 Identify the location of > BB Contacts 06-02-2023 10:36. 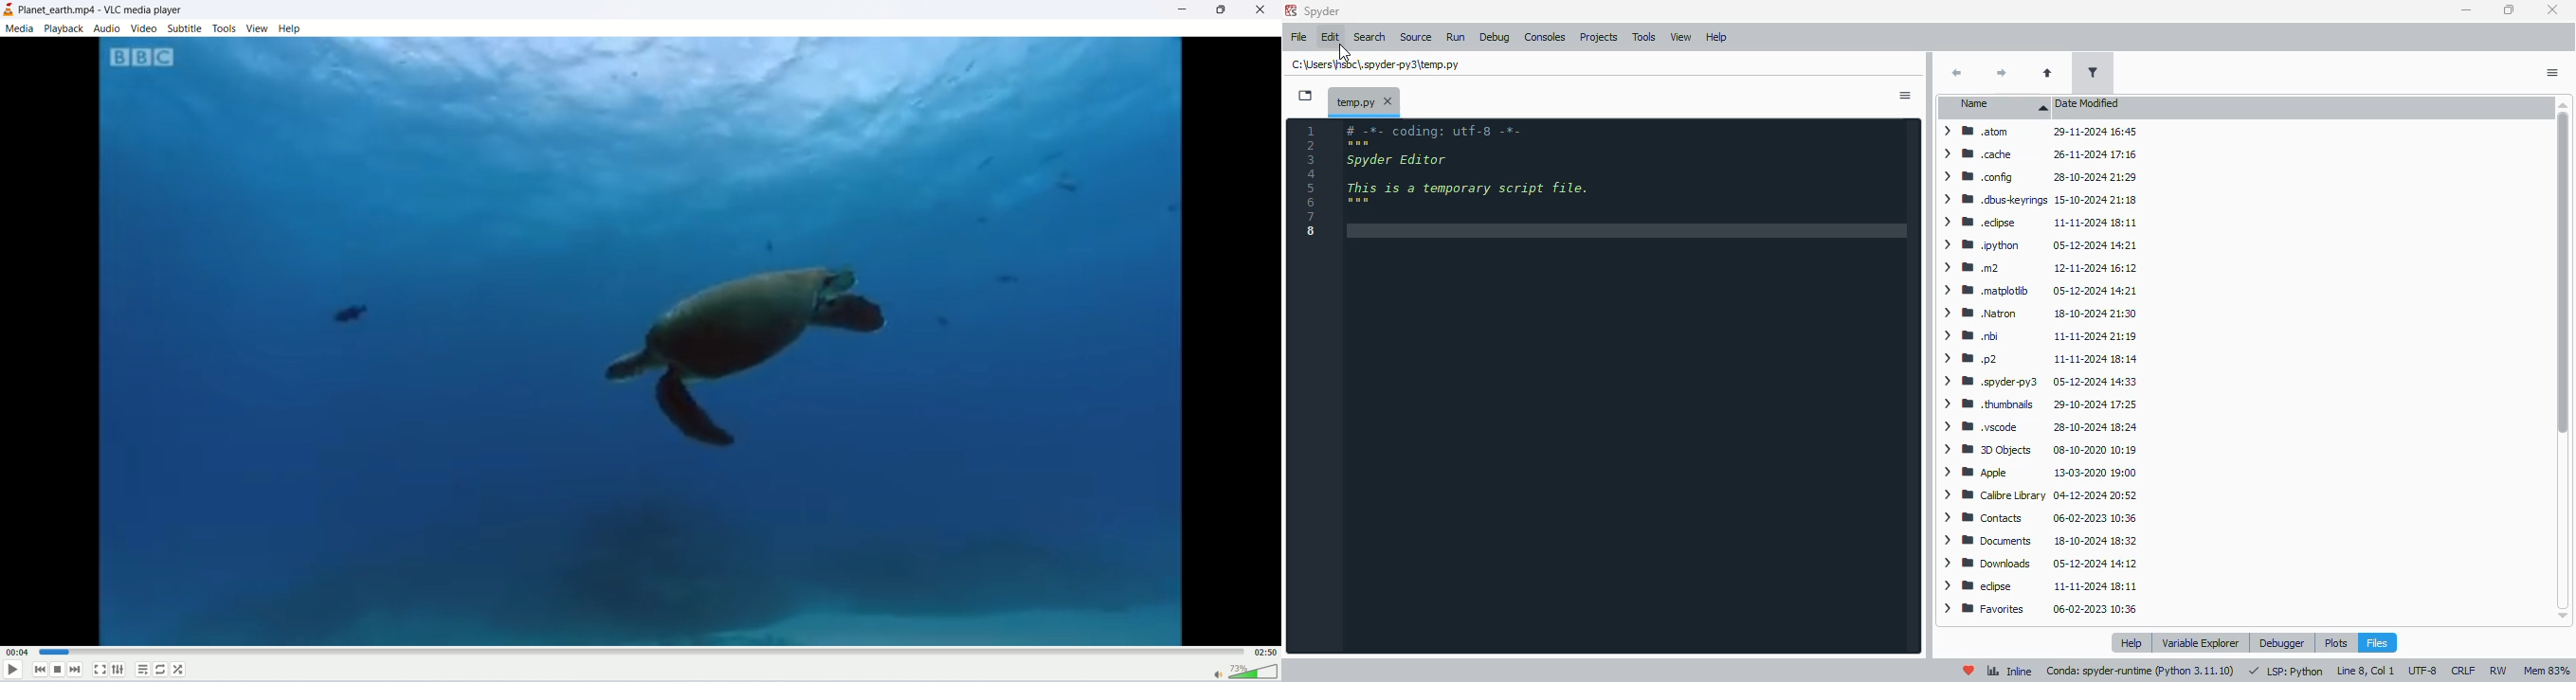
(2038, 517).